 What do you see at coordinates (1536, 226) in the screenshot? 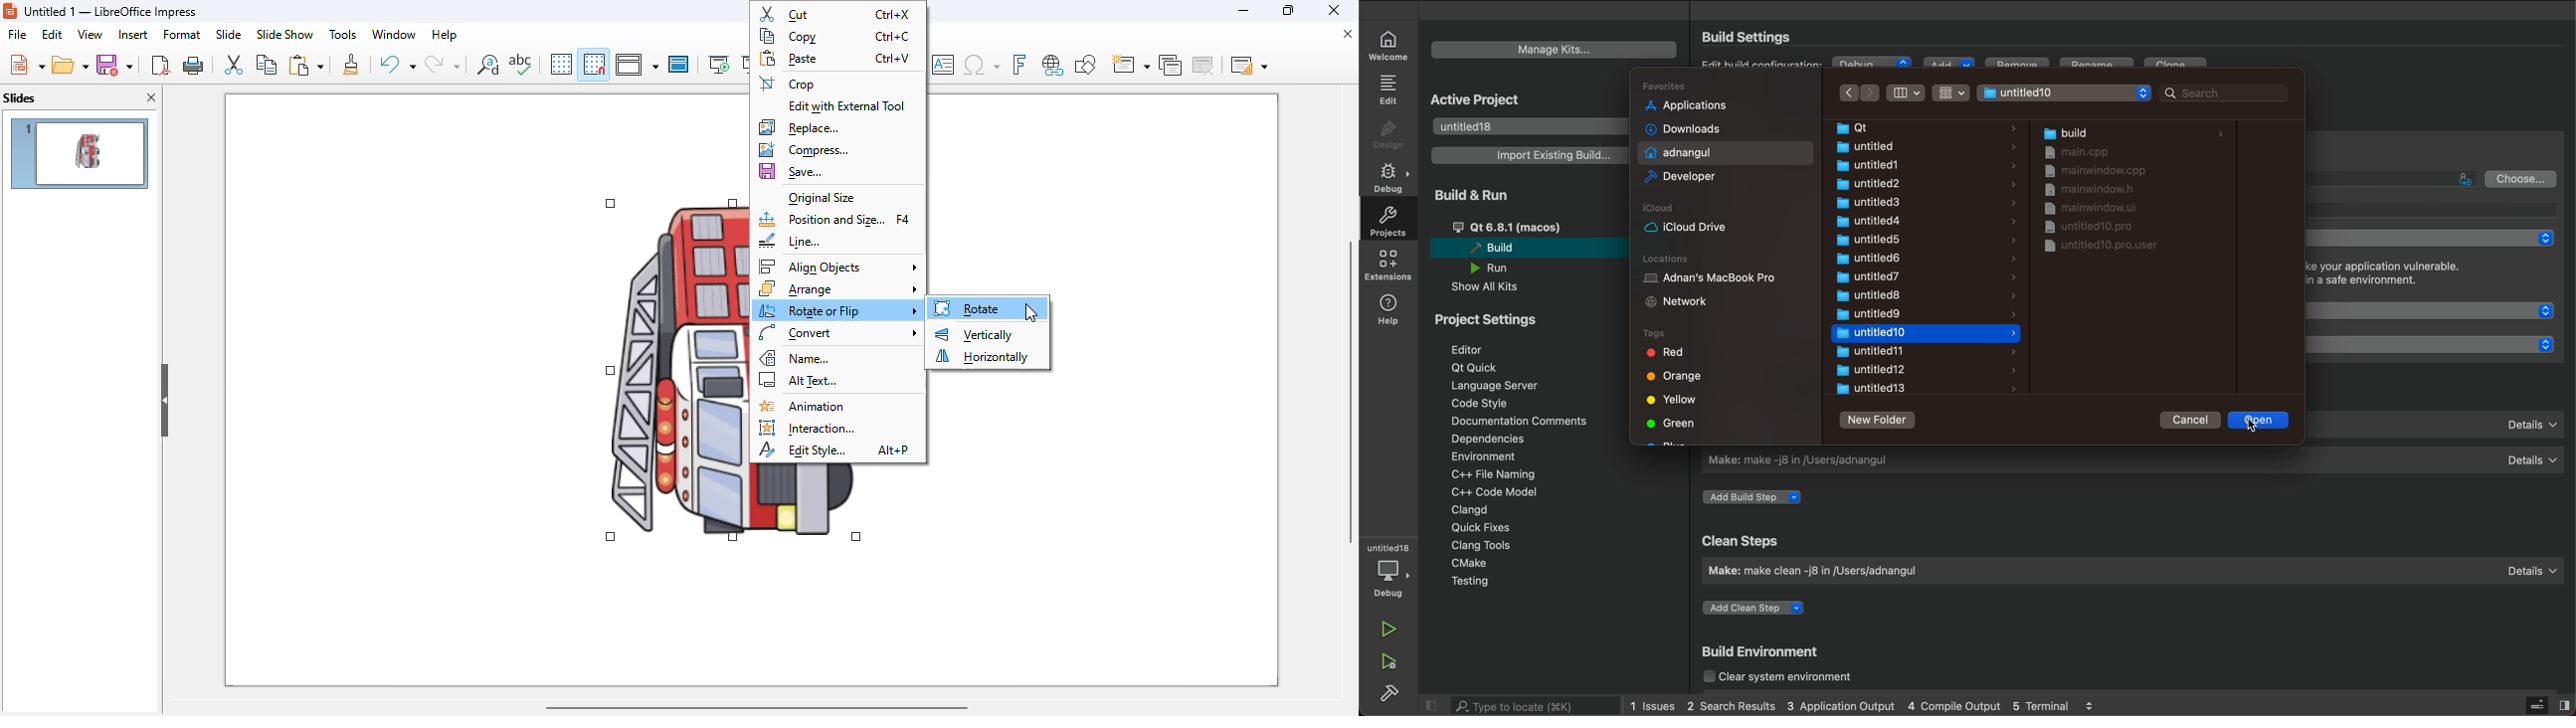
I see `qt 6.8.1 (macos)` at bounding box center [1536, 226].